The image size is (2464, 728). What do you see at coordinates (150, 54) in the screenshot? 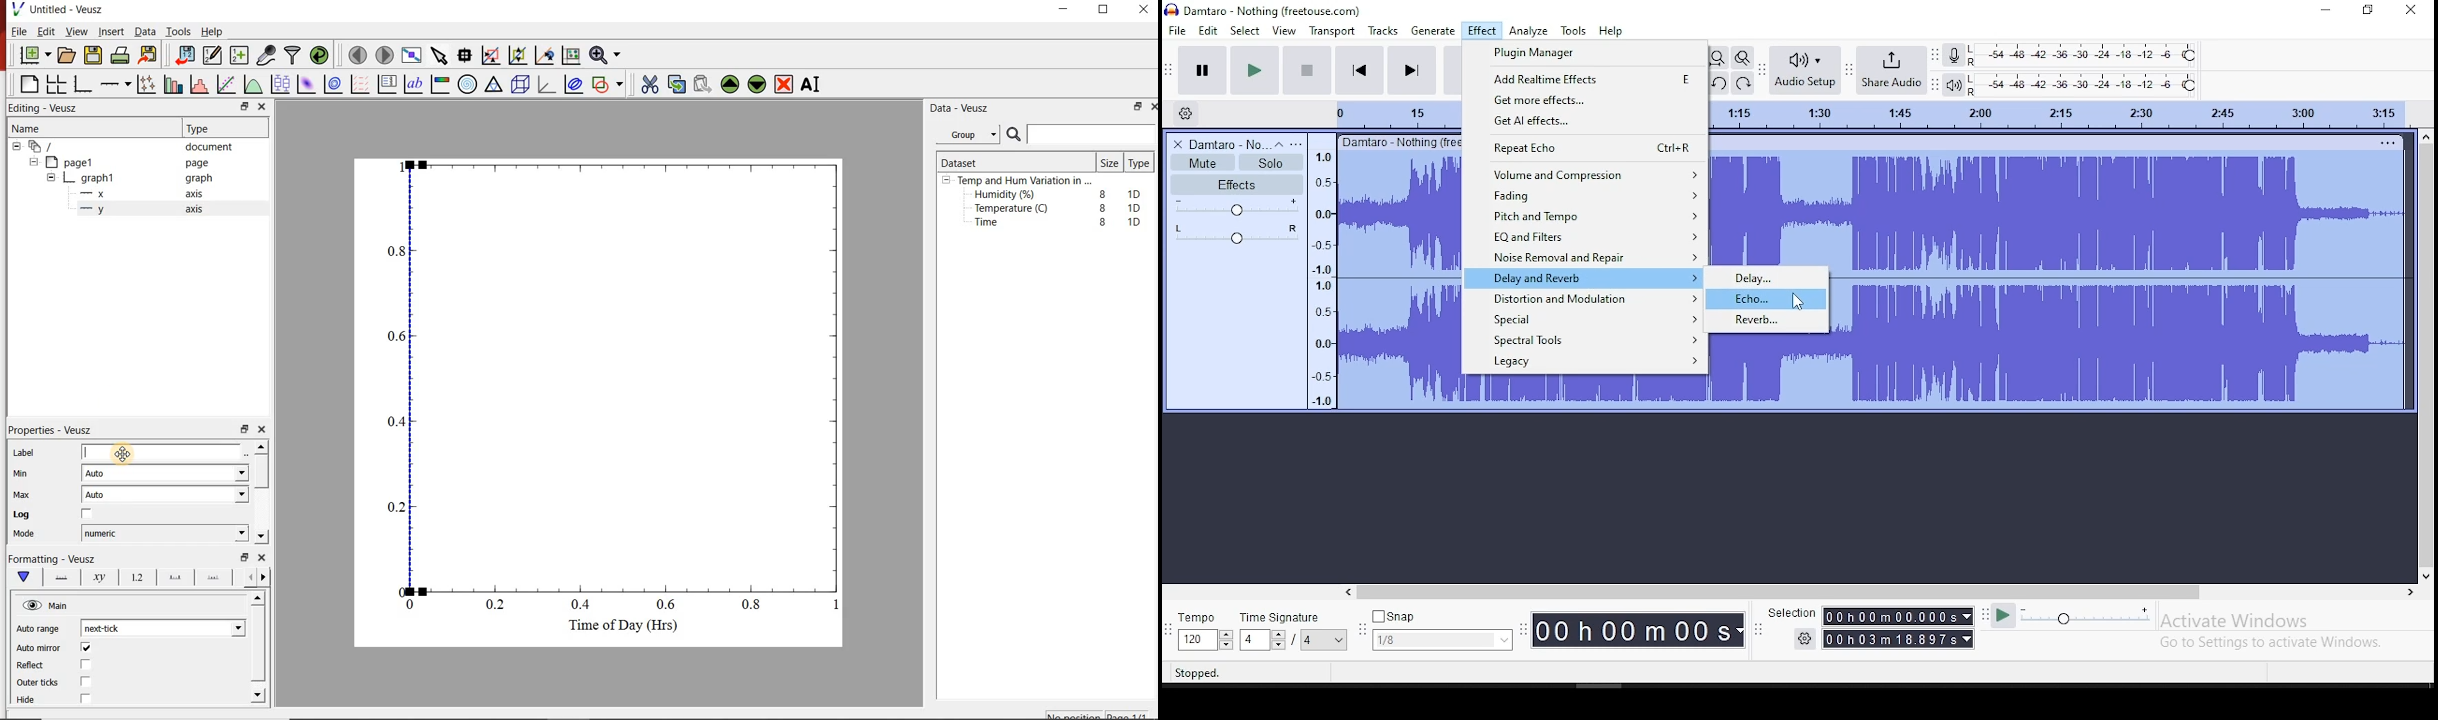
I see `Export to graphics format` at bounding box center [150, 54].